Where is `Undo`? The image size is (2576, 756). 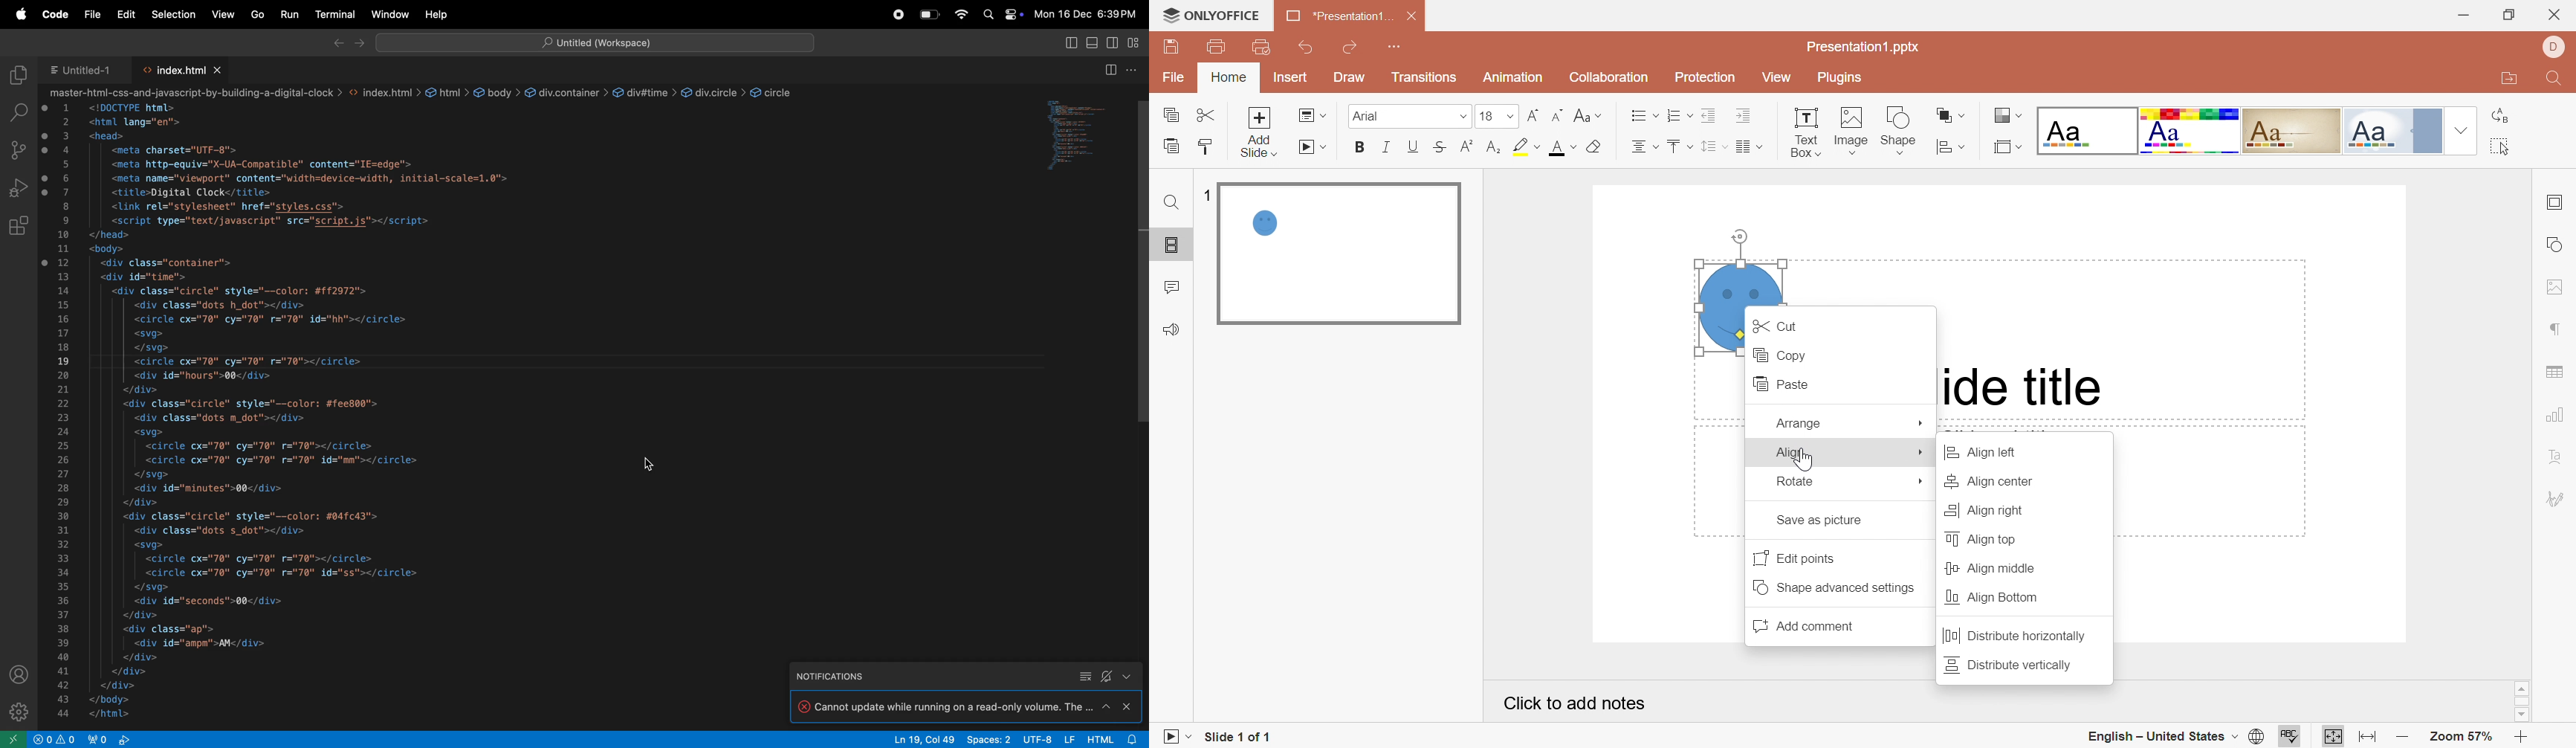 Undo is located at coordinates (1307, 48).